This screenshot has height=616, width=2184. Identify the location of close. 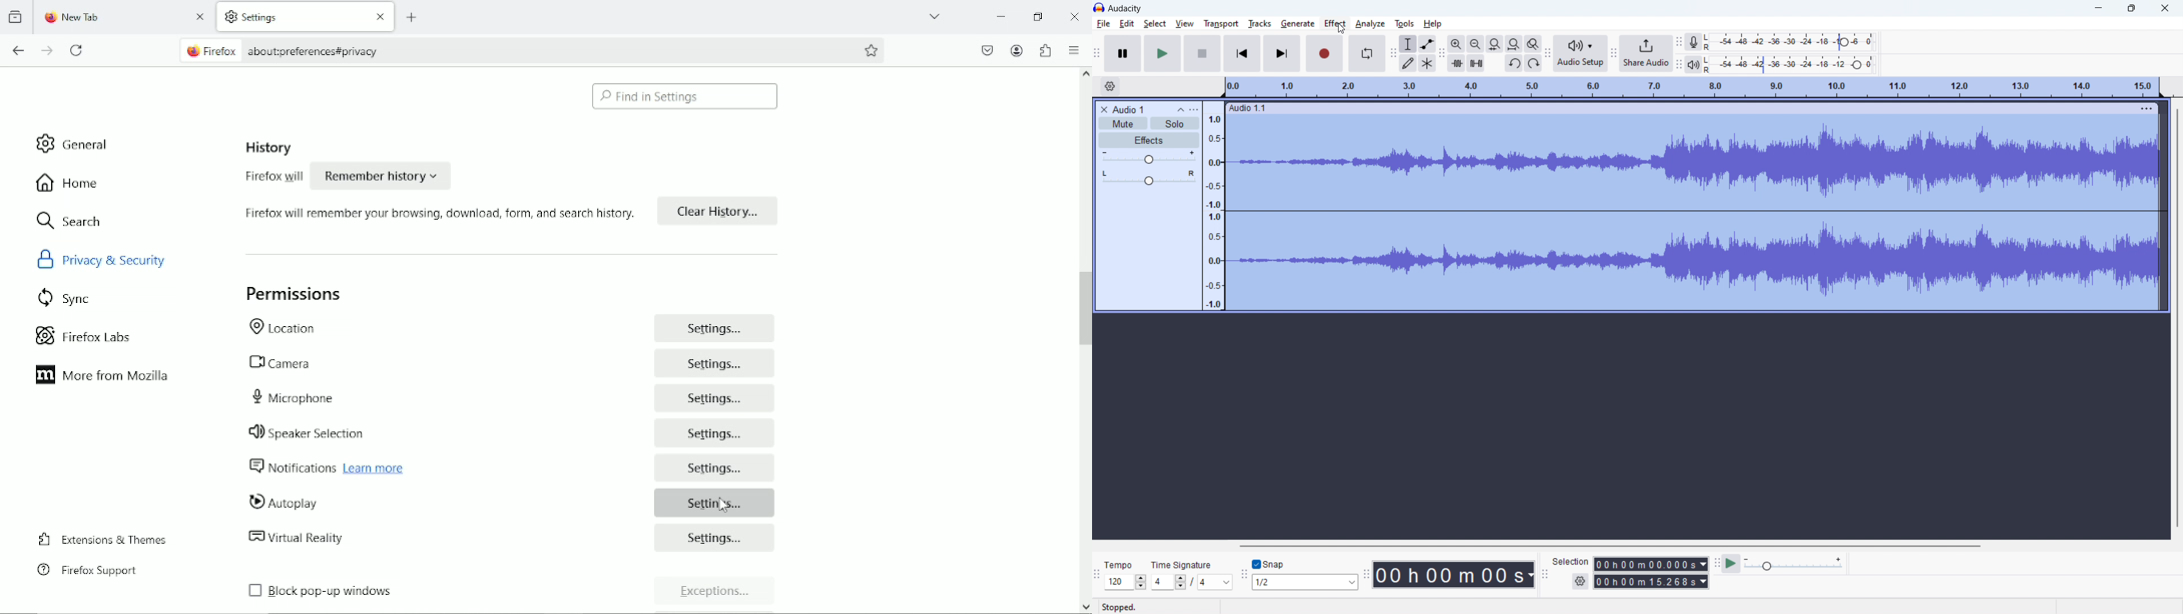
(202, 19).